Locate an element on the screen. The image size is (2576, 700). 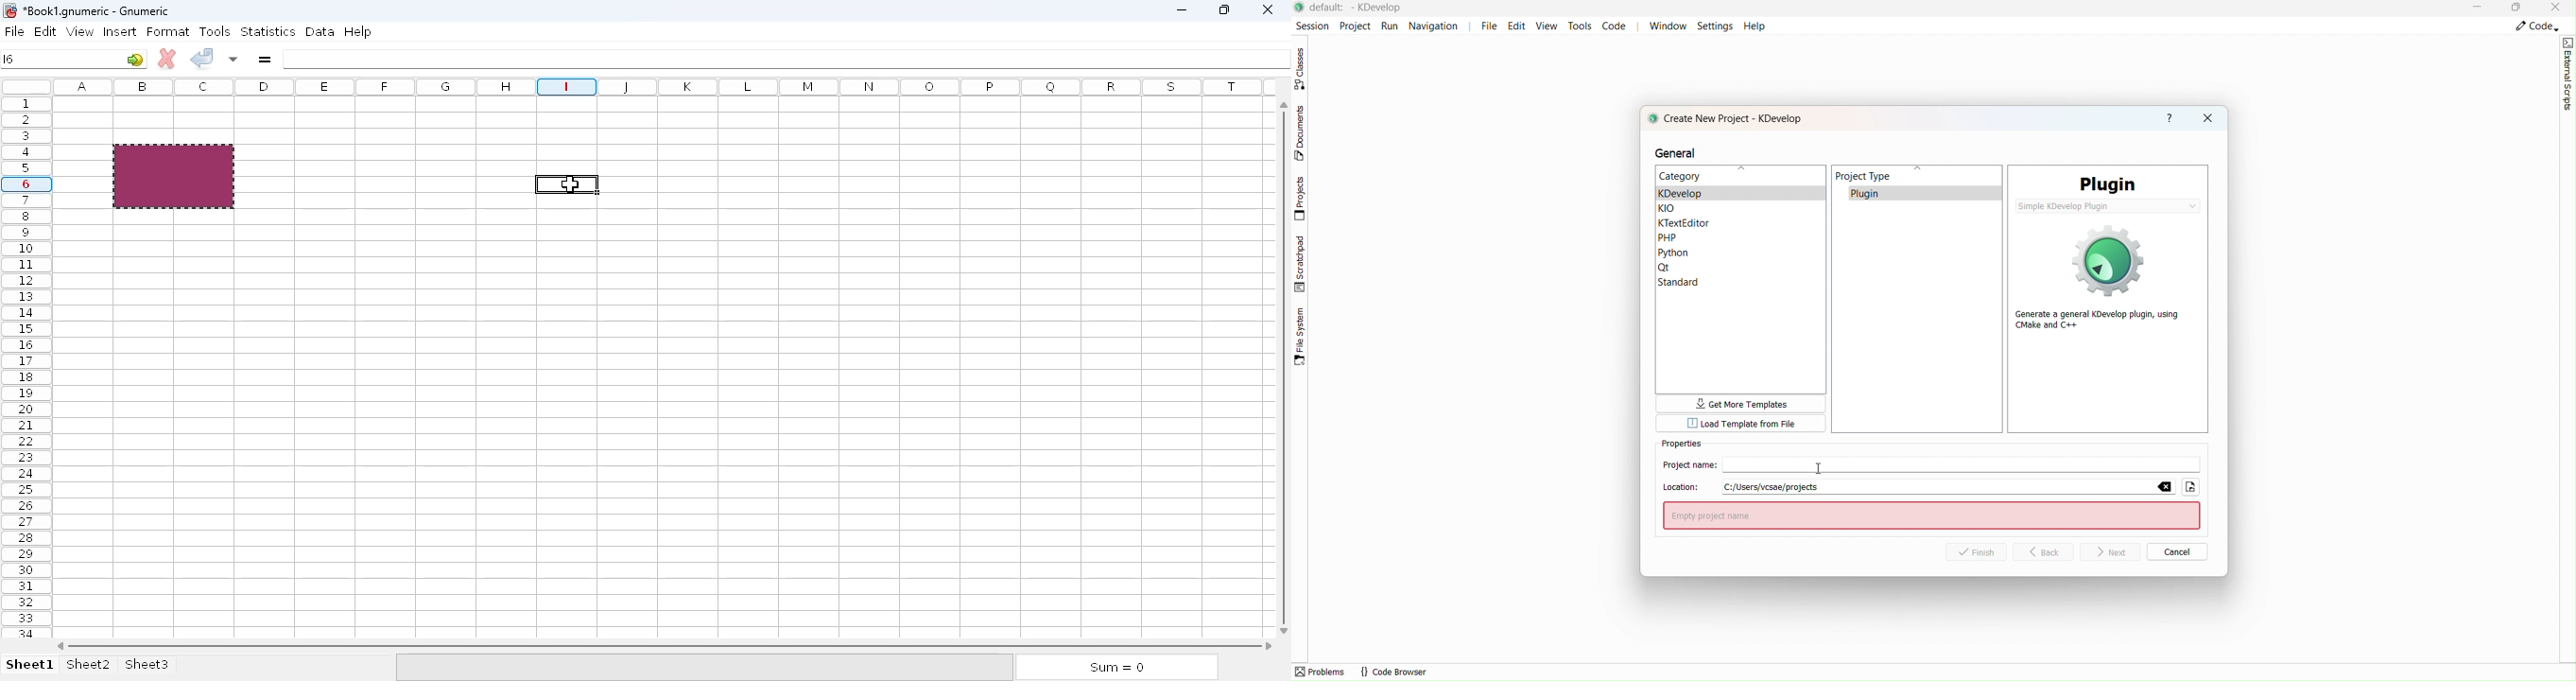
sum = 0 is located at coordinates (1115, 668).